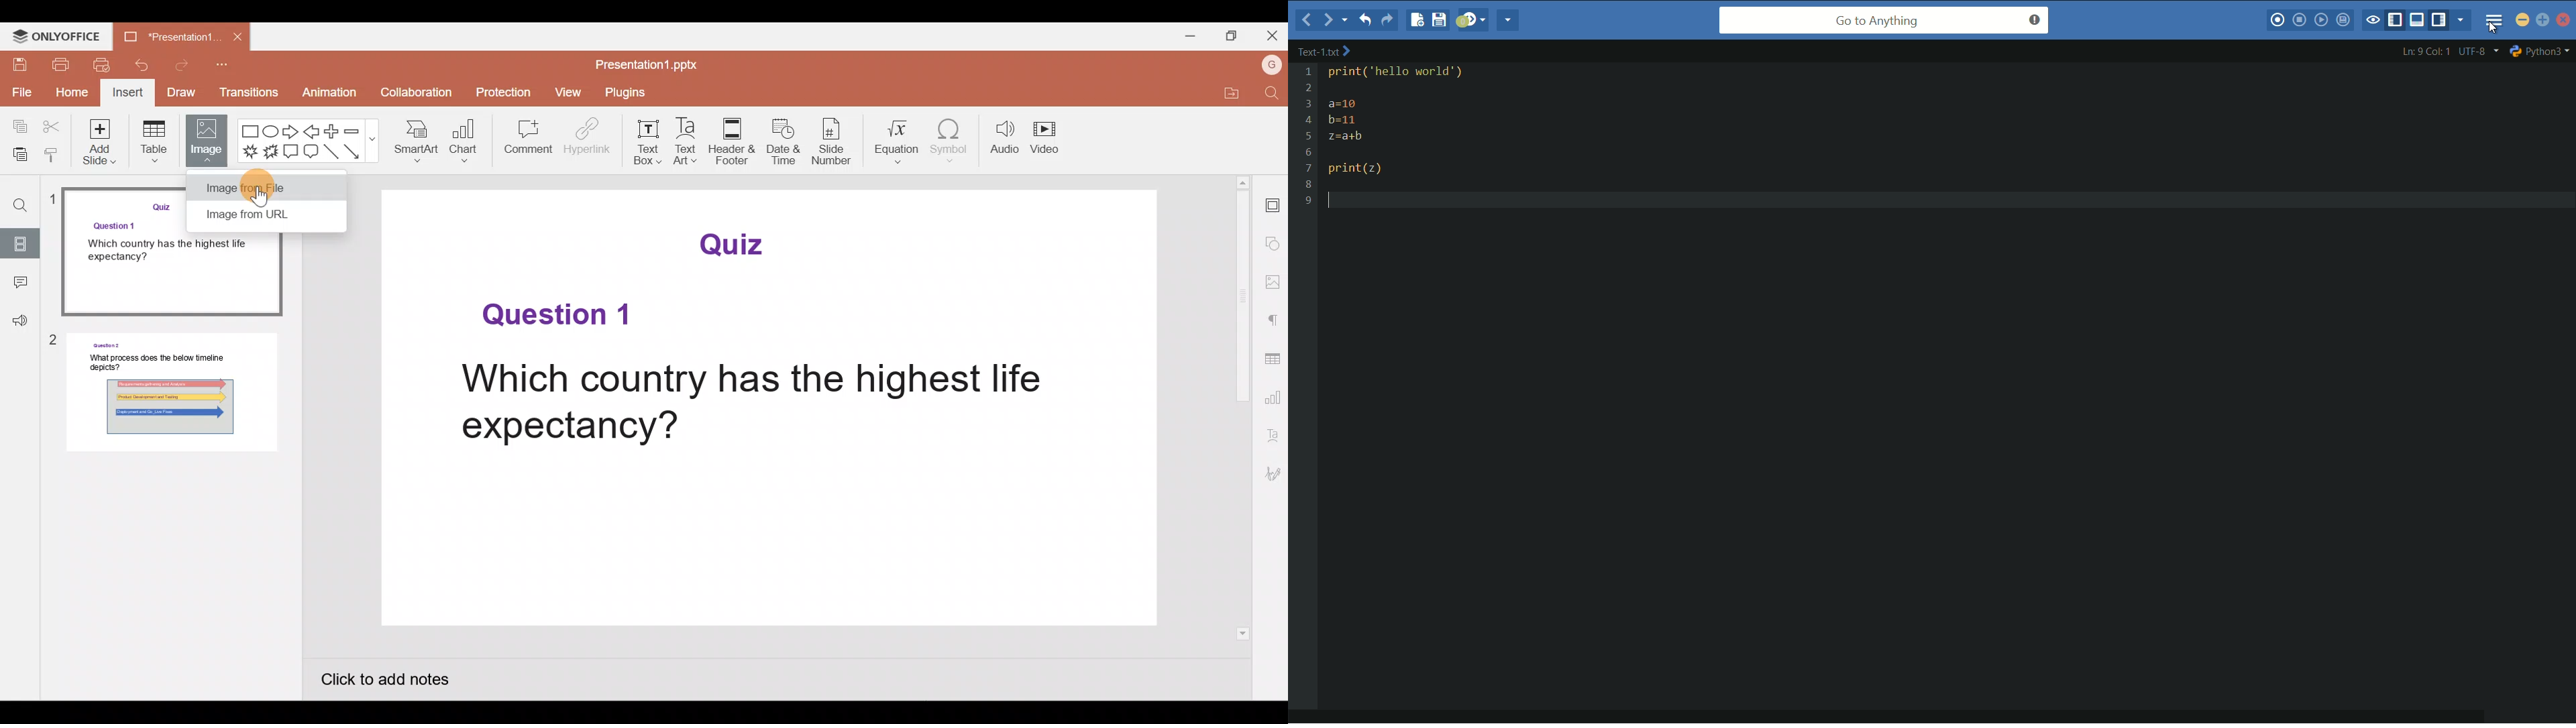  What do you see at coordinates (270, 185) in the screenshot?
I see `Cursor on image from file` at bounding box center [270, 185].